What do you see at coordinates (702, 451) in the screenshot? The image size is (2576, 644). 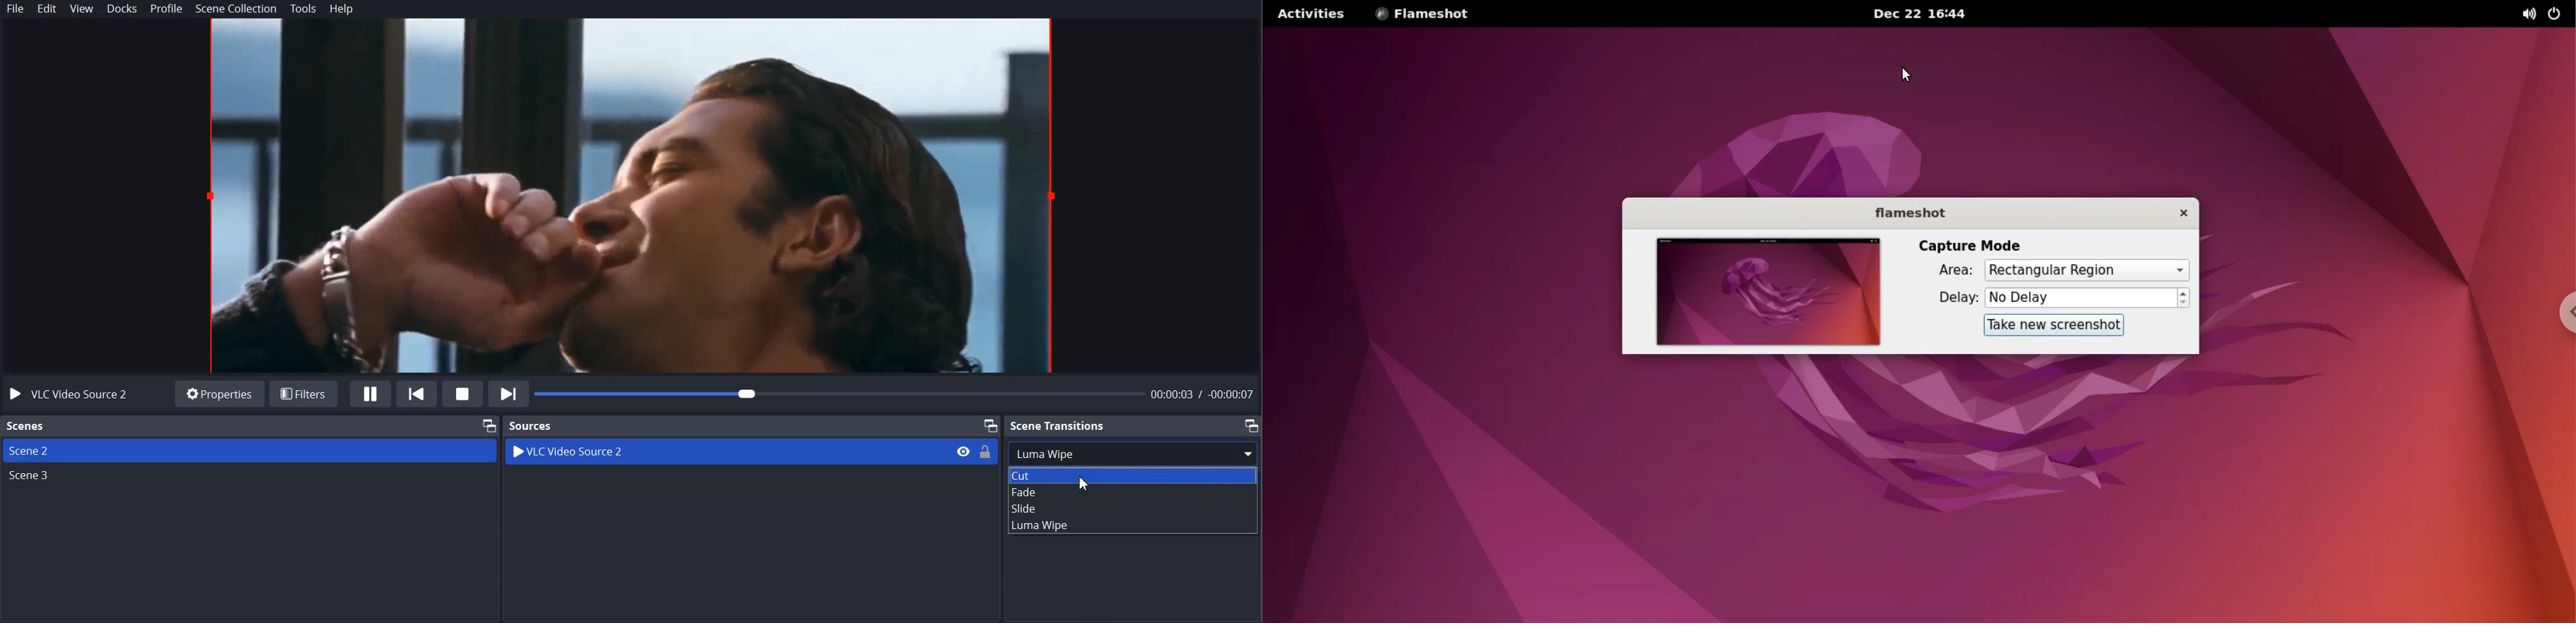 I see `VLC Video Source` at bounding box center [702, 451].